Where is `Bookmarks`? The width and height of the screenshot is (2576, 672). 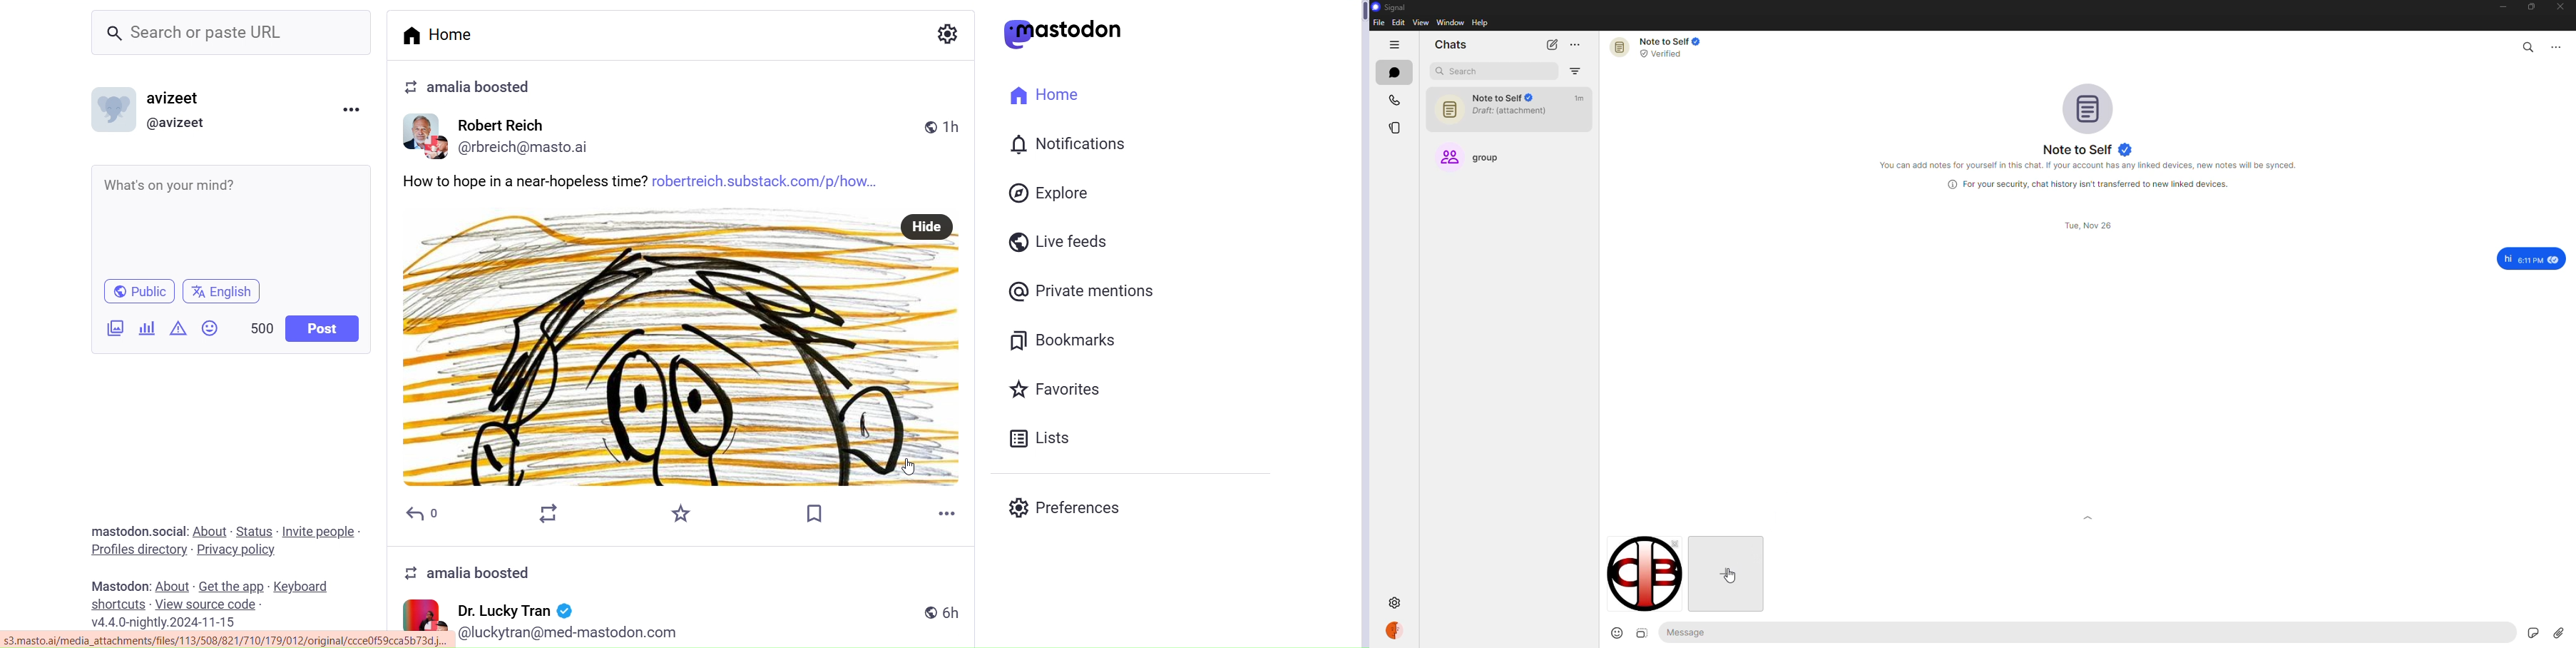 Bookmarks is located at coordinates (1068, 341).